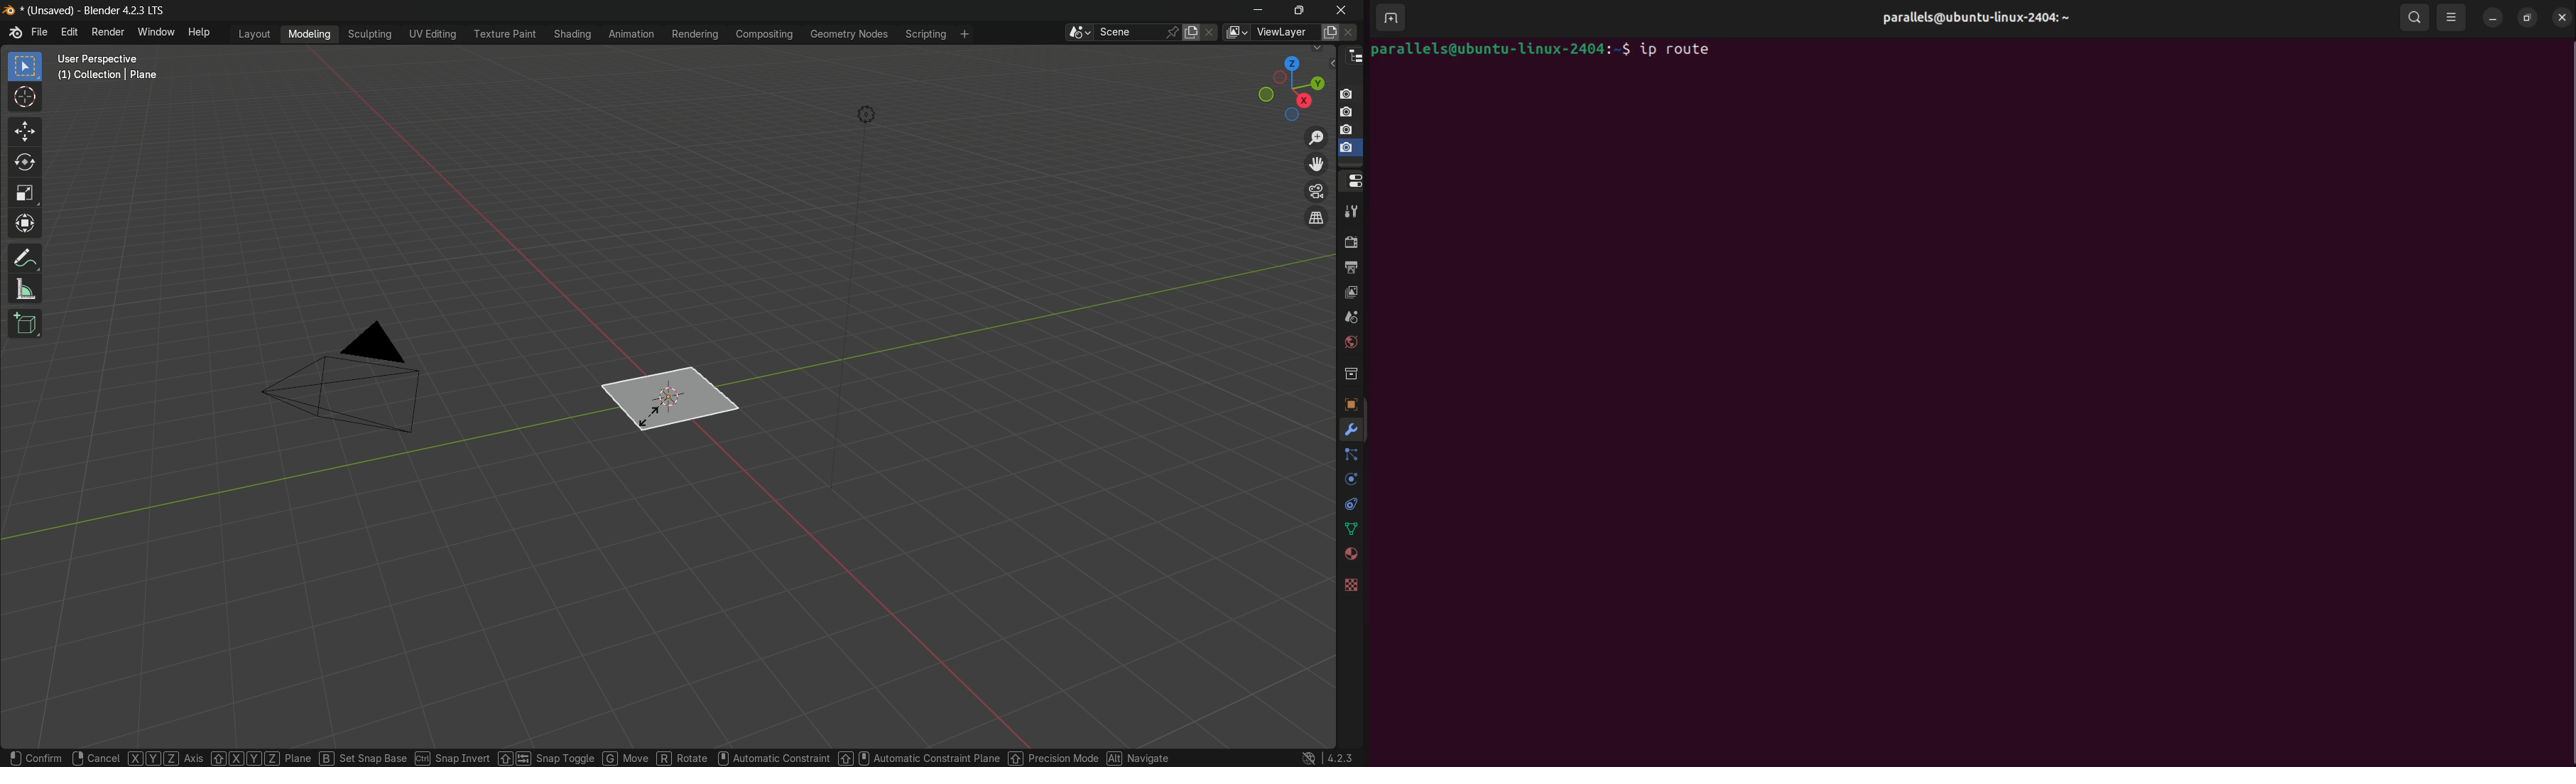 Image resolution: width=2576 pixels, height=784 pixels. Describe the element at coordinates (243, 754) in the screenshot. I see `XYZ ` at that location.